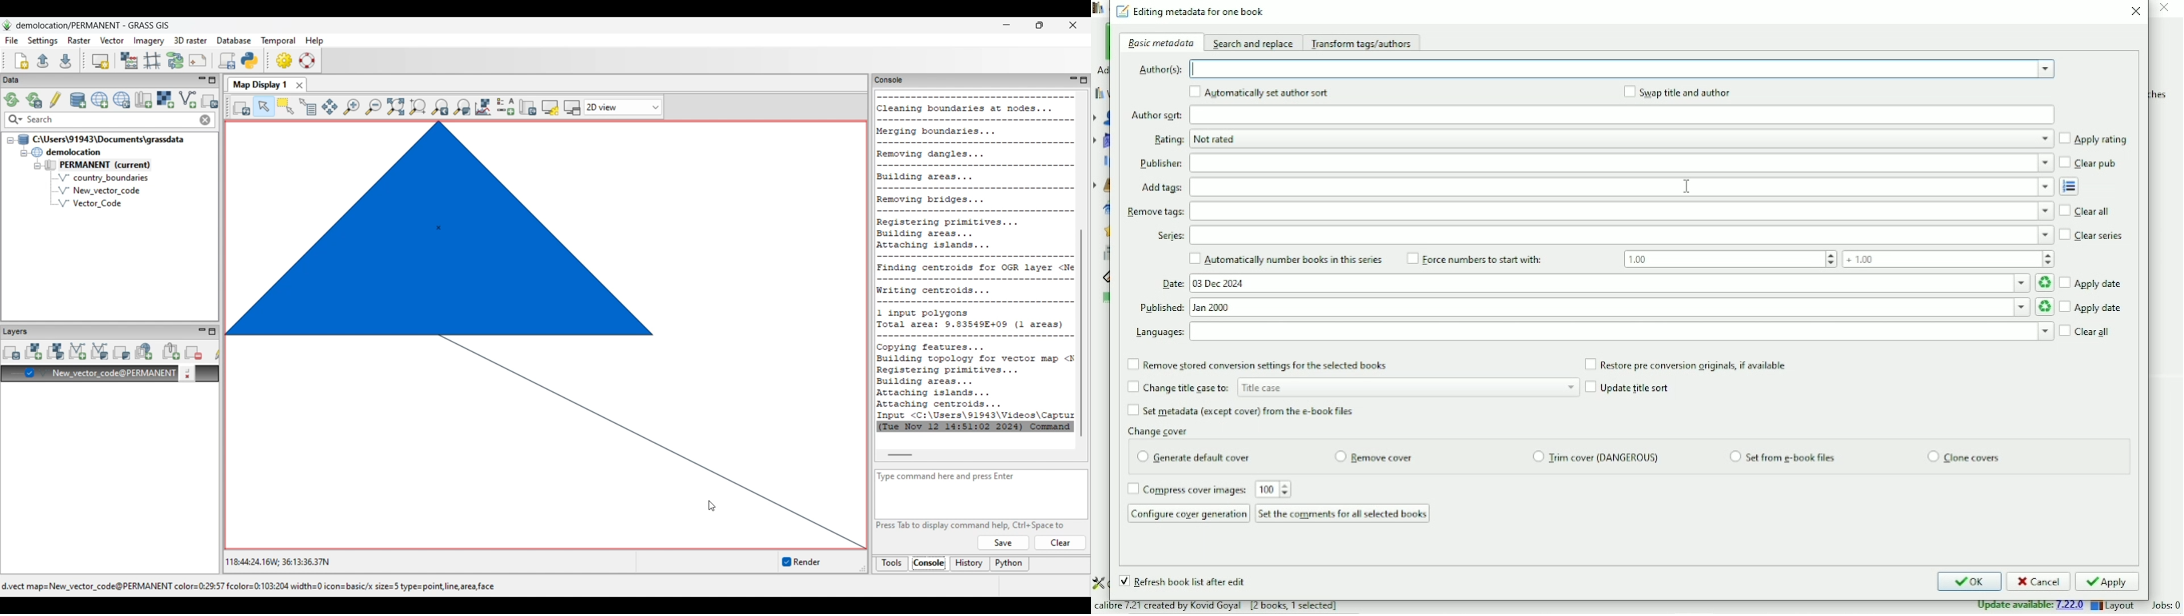 The image size is (2184, 616). Describe the element at coordinates (2167, 9) in the screenshot. I see `close` at that location.